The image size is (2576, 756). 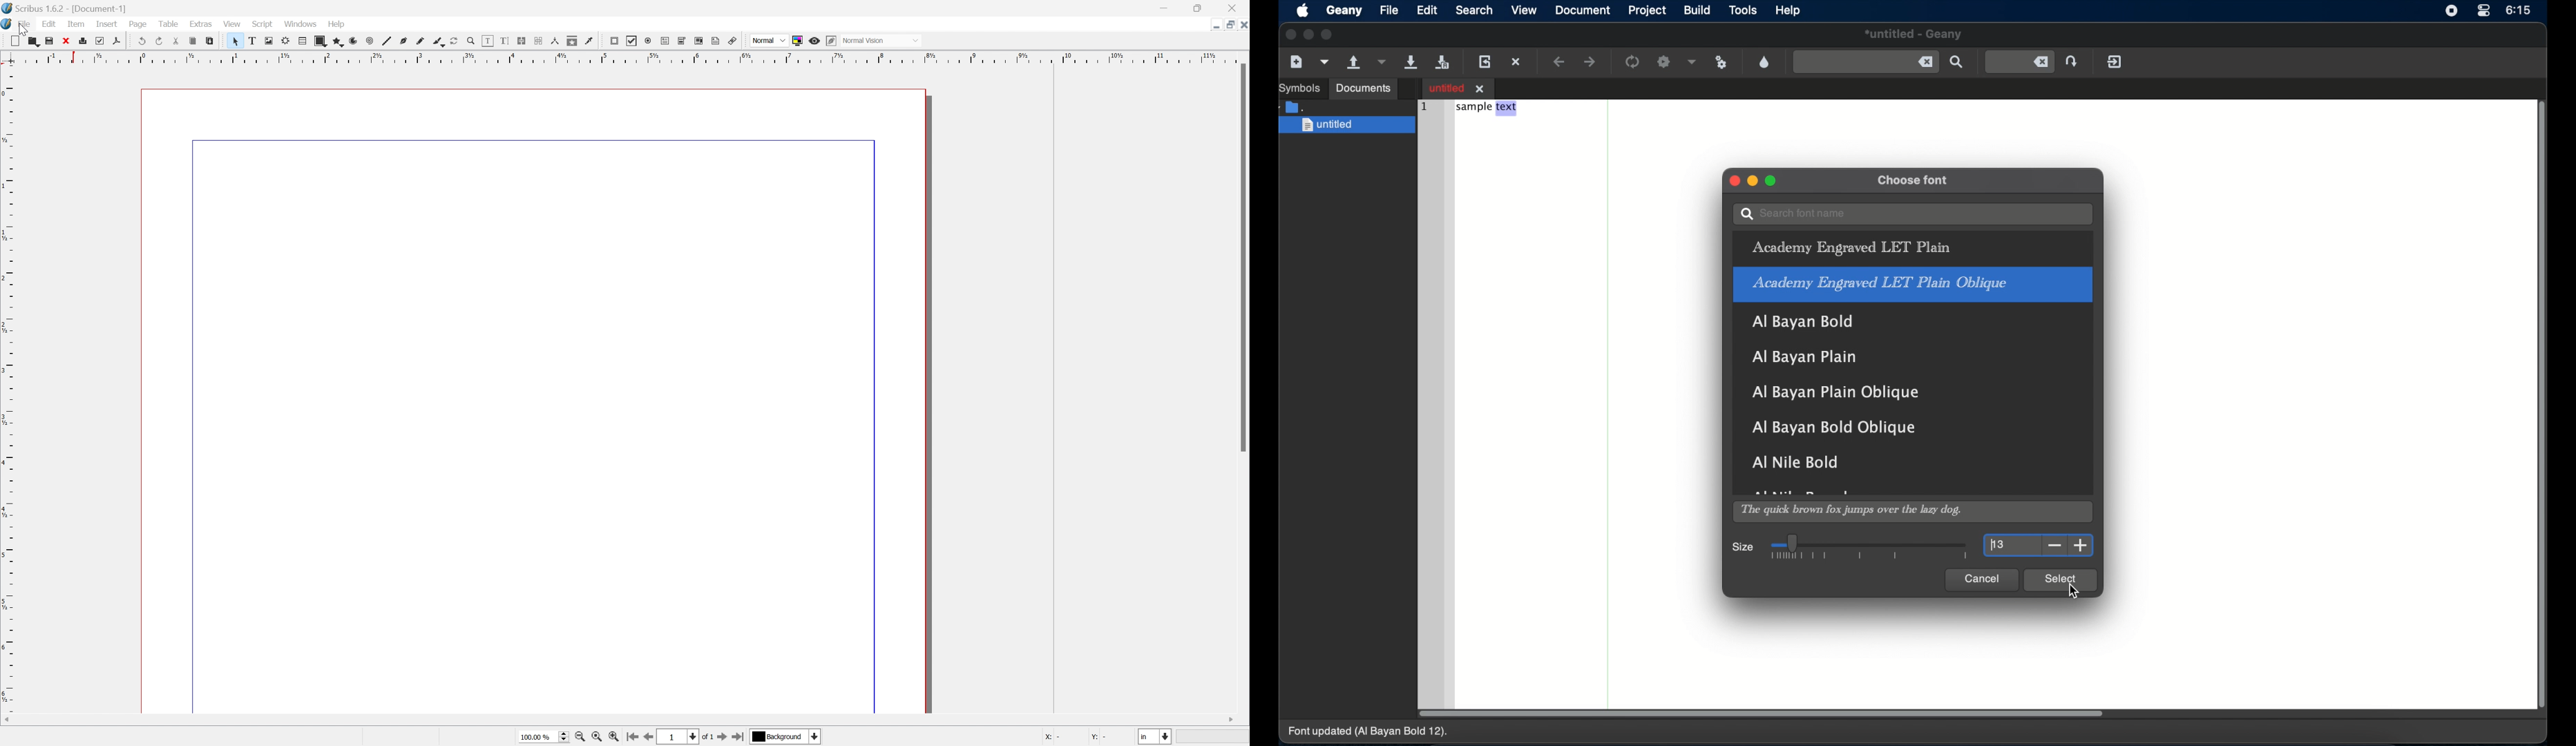 I want to click on Bezier curve, so click(x=403, y=41).